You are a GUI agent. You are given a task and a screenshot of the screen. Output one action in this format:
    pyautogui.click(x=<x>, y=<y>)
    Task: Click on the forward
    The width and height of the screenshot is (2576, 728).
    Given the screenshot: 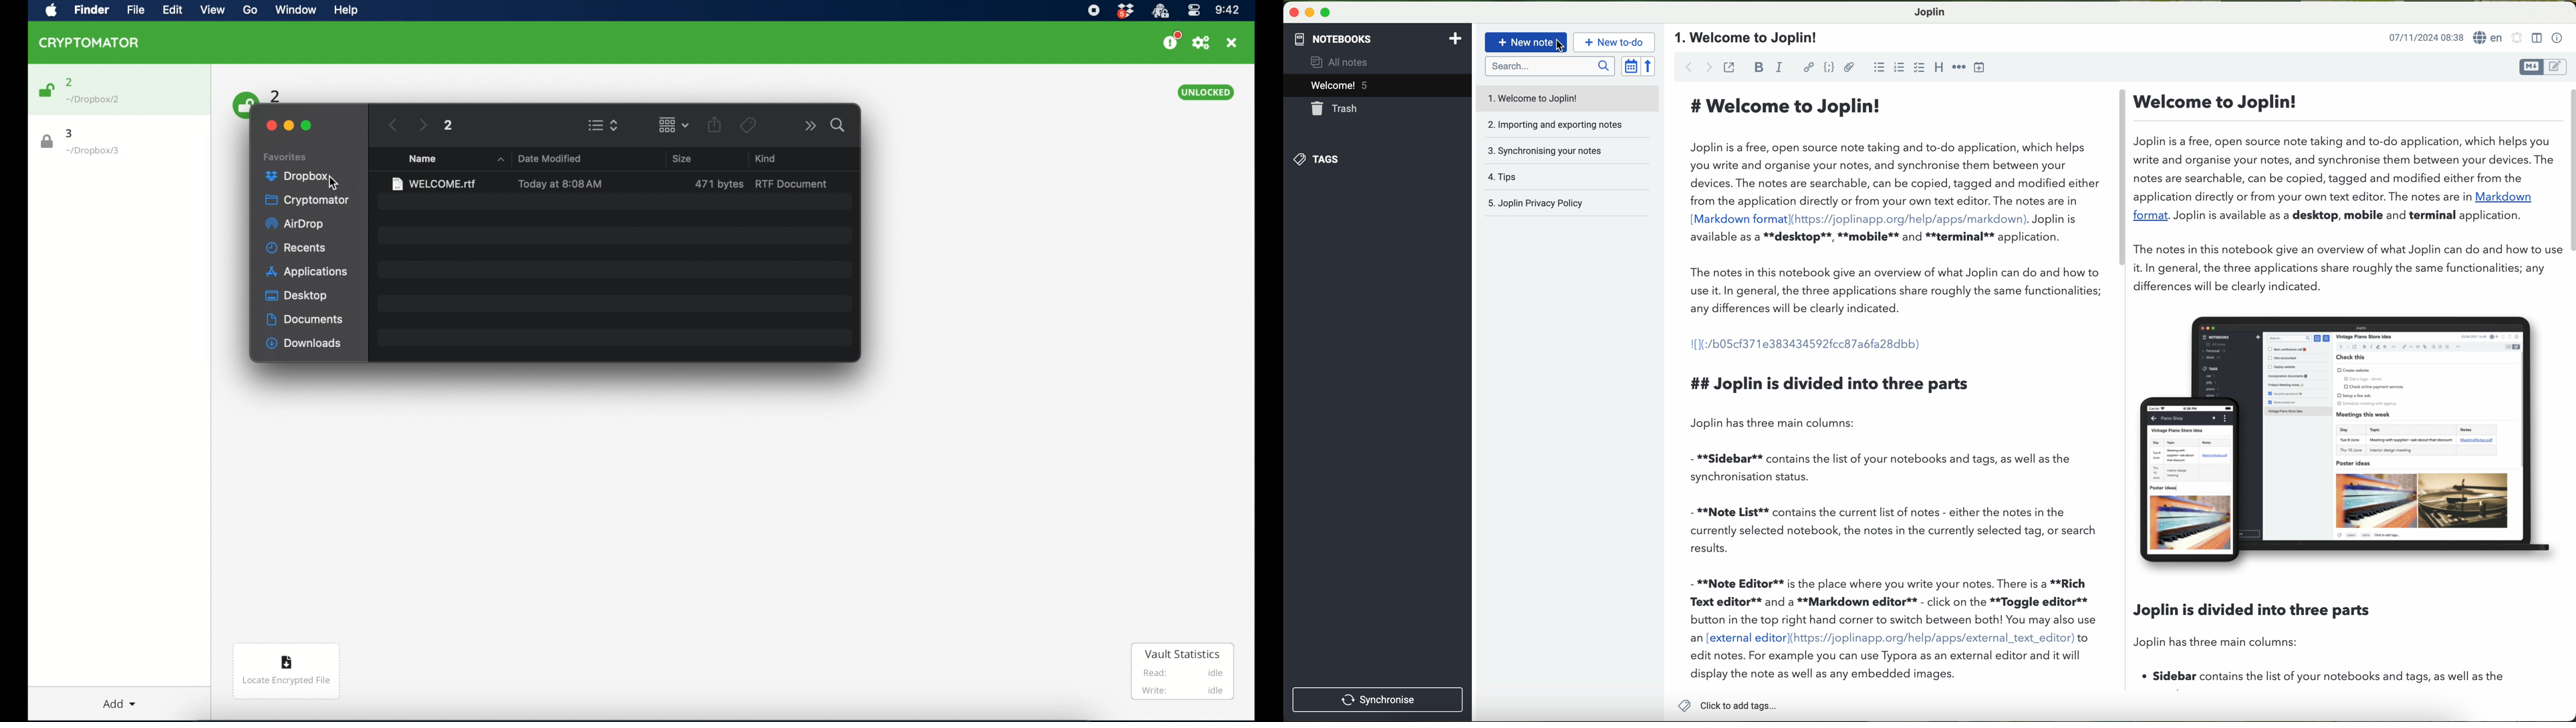 What is the action you would take?
    pyautogui.click(x=1709, y=67)
    